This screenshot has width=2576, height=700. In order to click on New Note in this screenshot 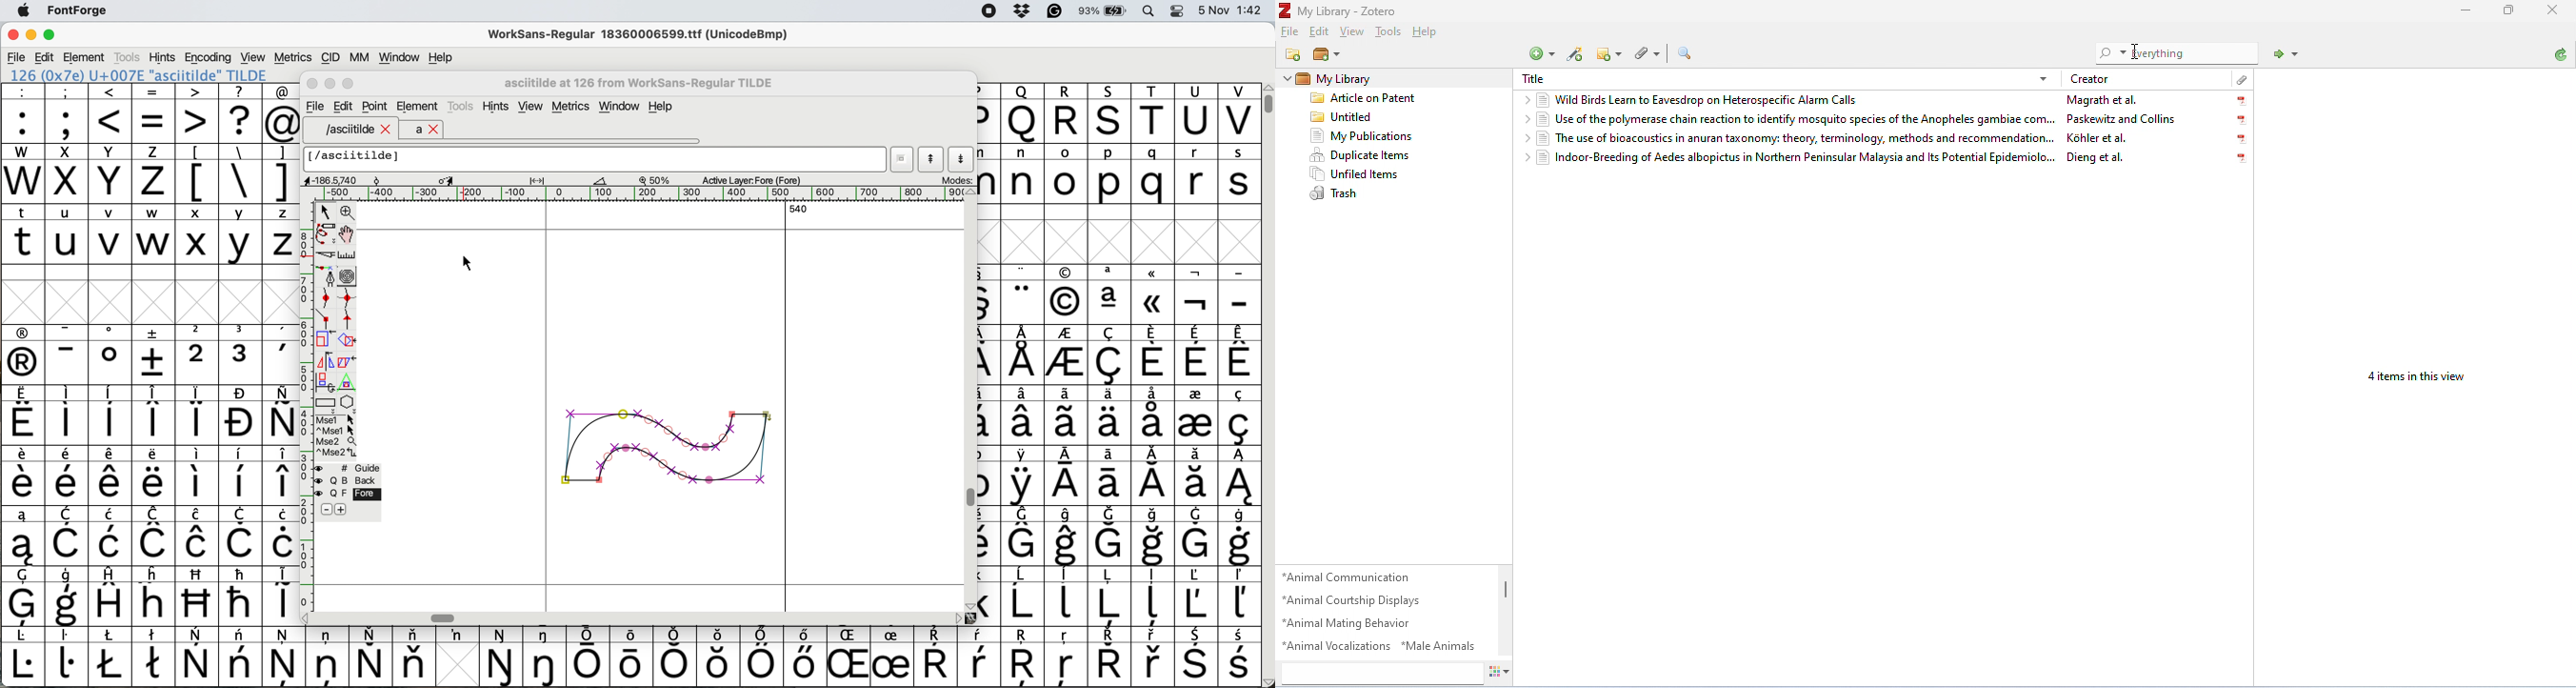, I will do `click(1608, 54)`.